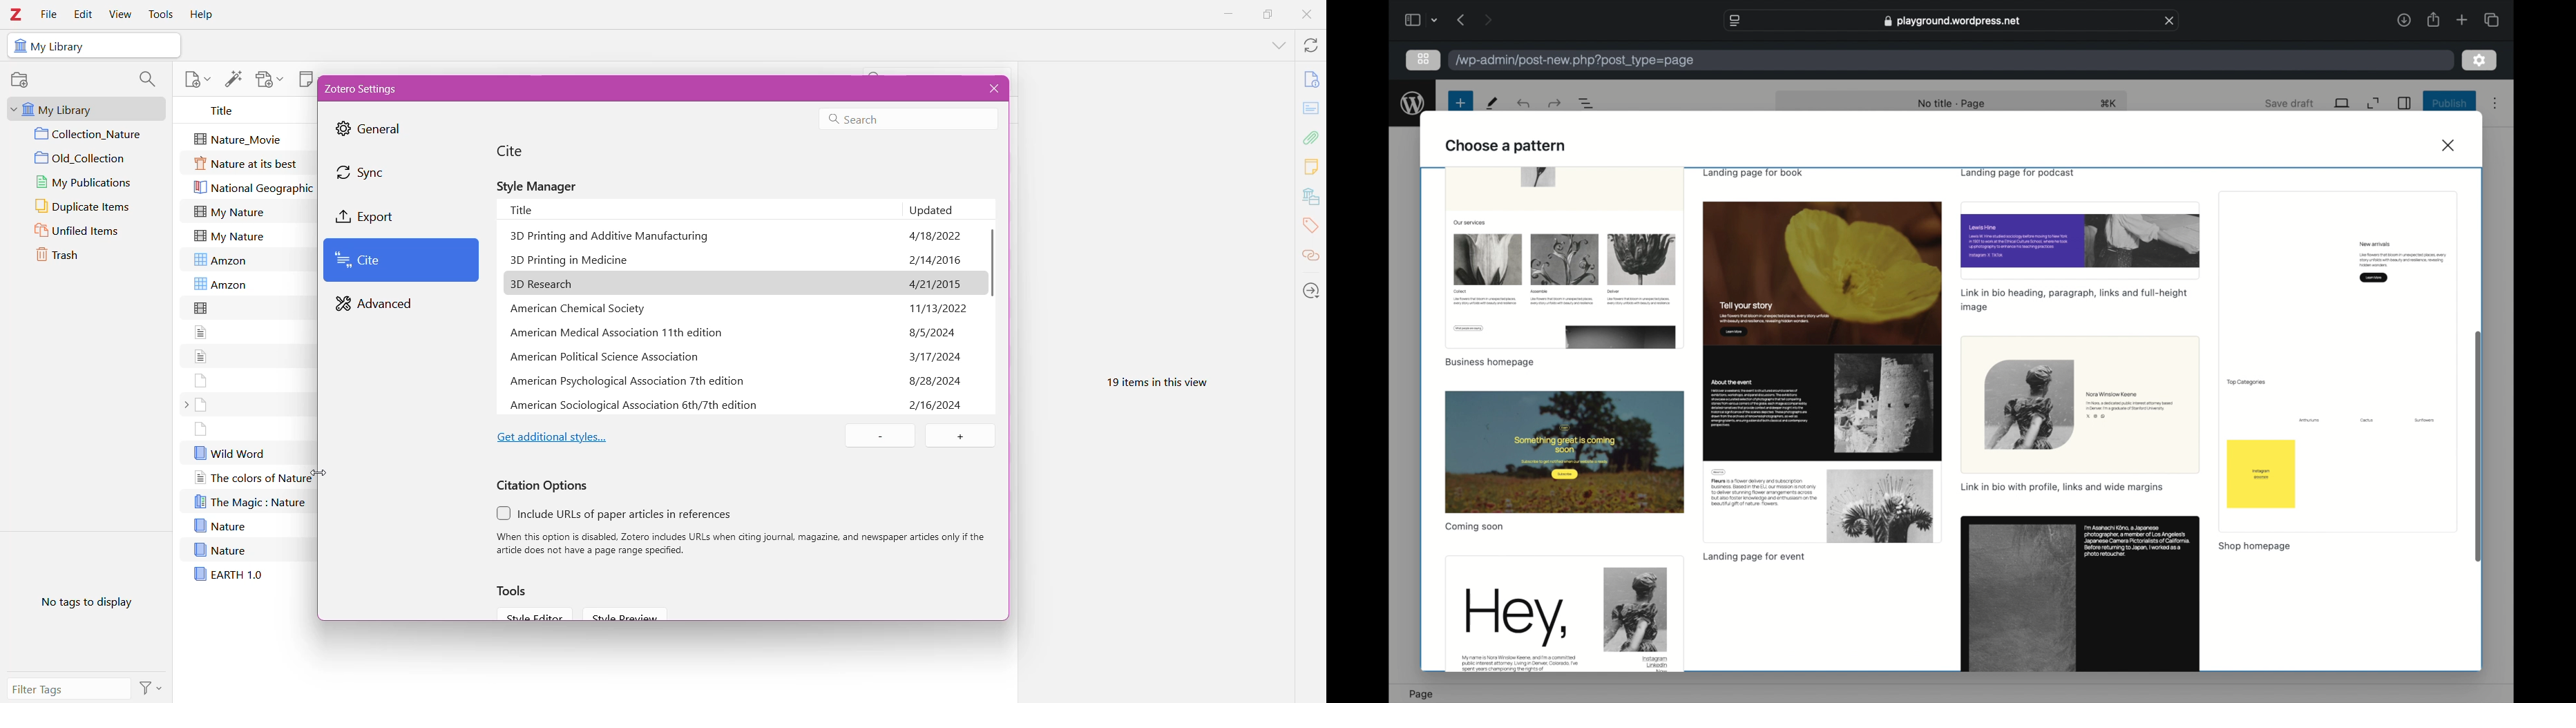 The height and width of the screenshot is (728, 2576). What do you see at coordinates (2081, 404) in the screenshot?
I see `preview` at bounding box center [2081, 404].